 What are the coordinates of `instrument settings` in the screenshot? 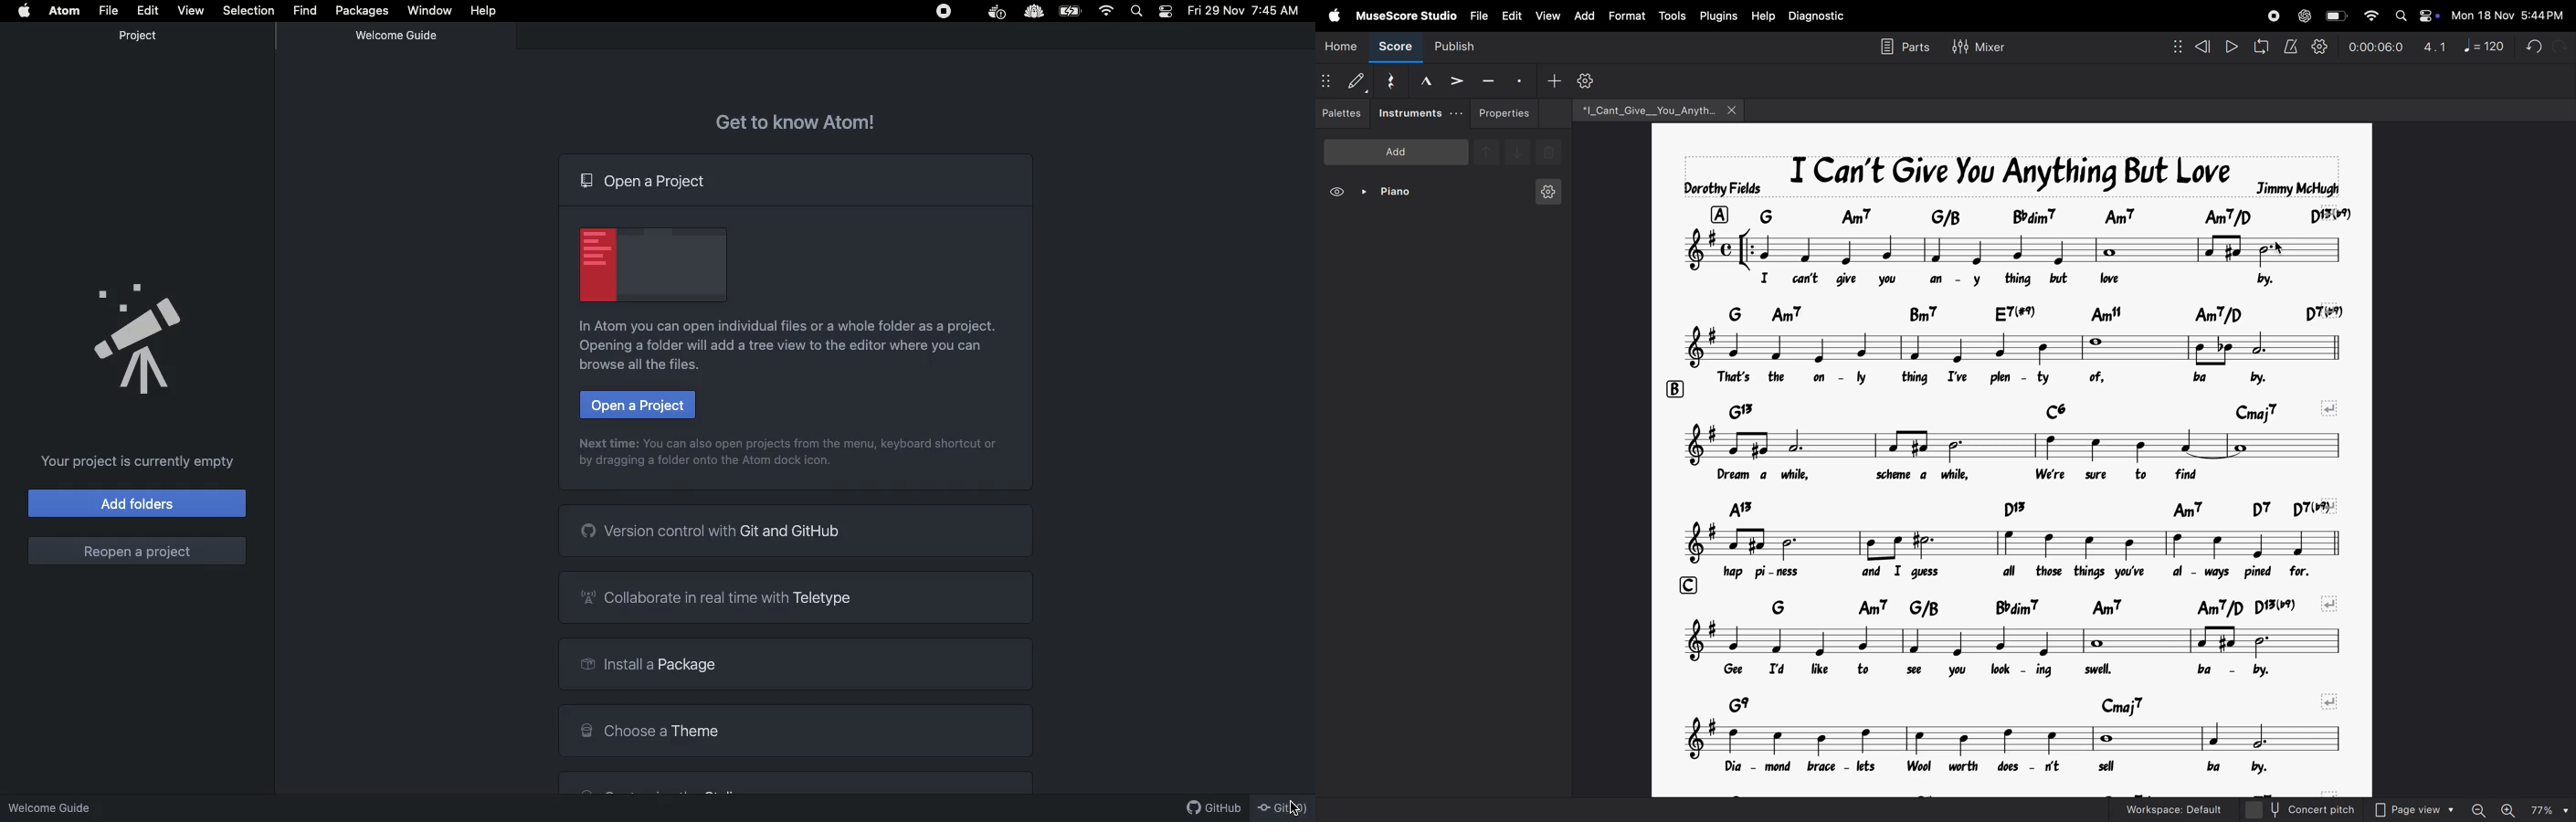 It's located at (1547, 190).